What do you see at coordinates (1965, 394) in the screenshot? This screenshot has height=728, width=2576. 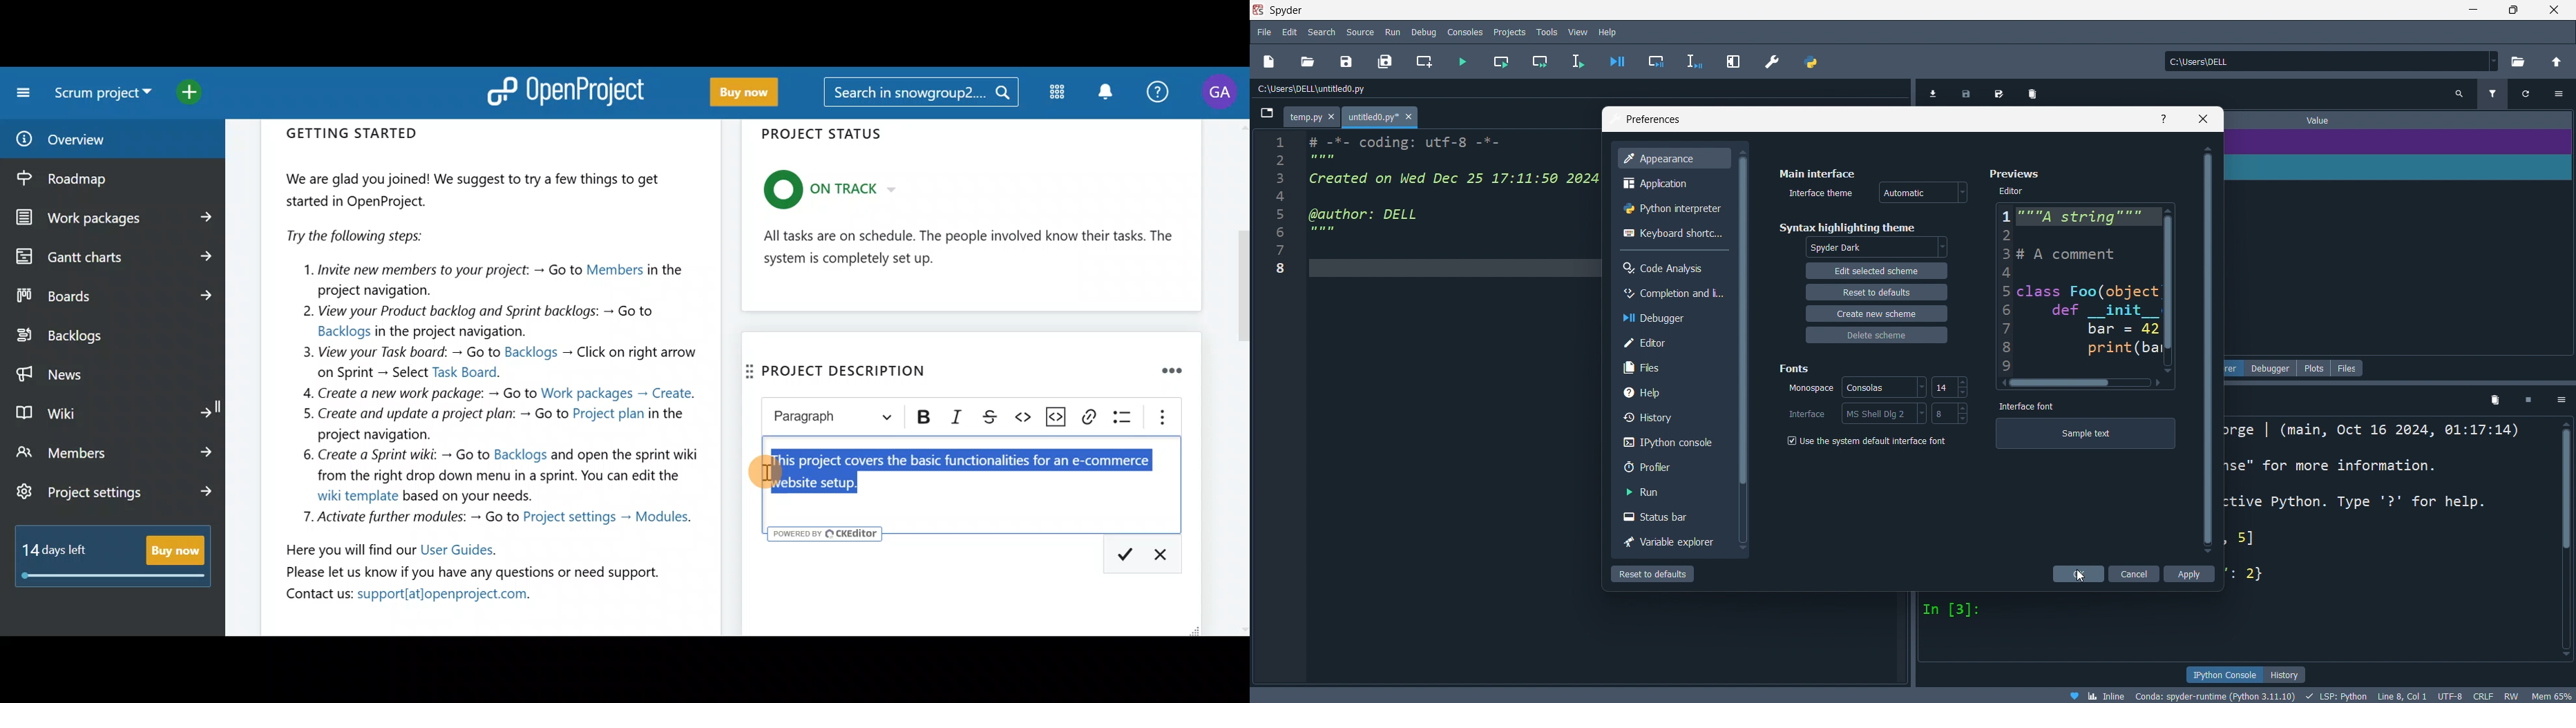 I see `decrease` at bounding box center [1965, 394].